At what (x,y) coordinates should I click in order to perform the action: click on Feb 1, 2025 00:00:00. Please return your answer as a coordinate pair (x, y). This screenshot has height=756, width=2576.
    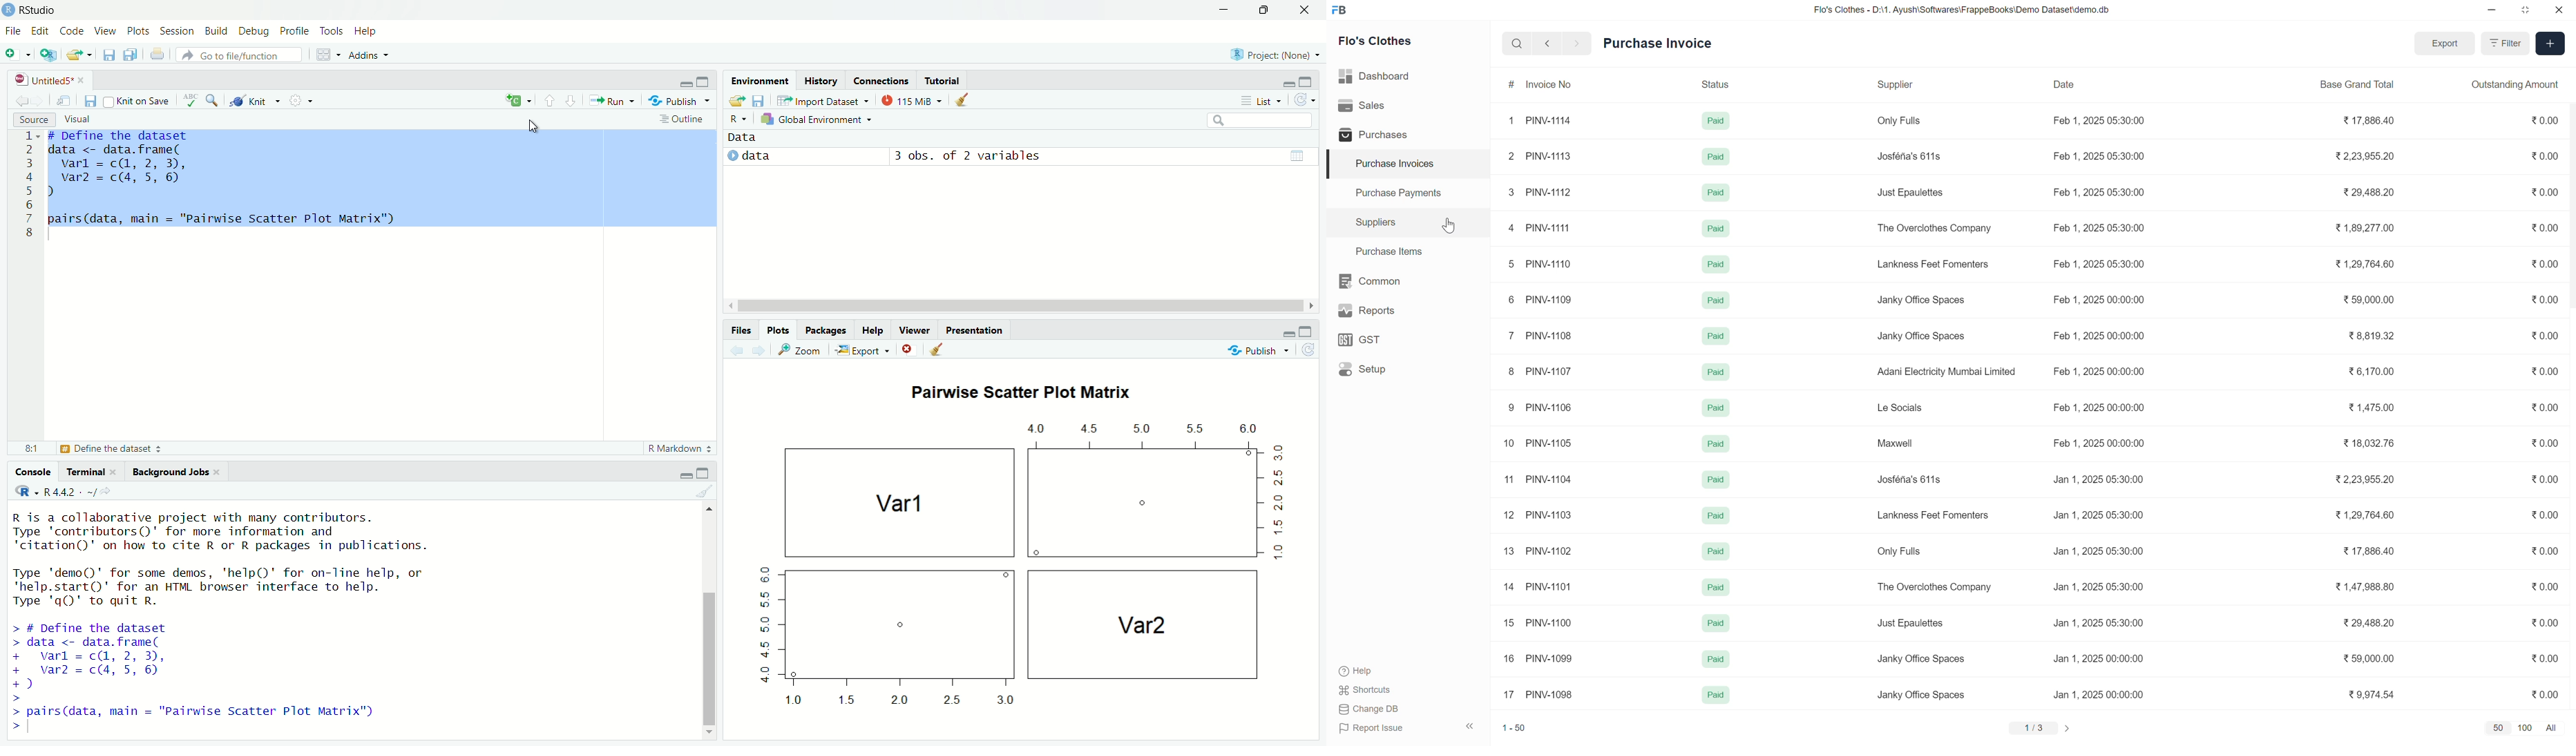
    Looking at the image, I should click on (2102, 299).